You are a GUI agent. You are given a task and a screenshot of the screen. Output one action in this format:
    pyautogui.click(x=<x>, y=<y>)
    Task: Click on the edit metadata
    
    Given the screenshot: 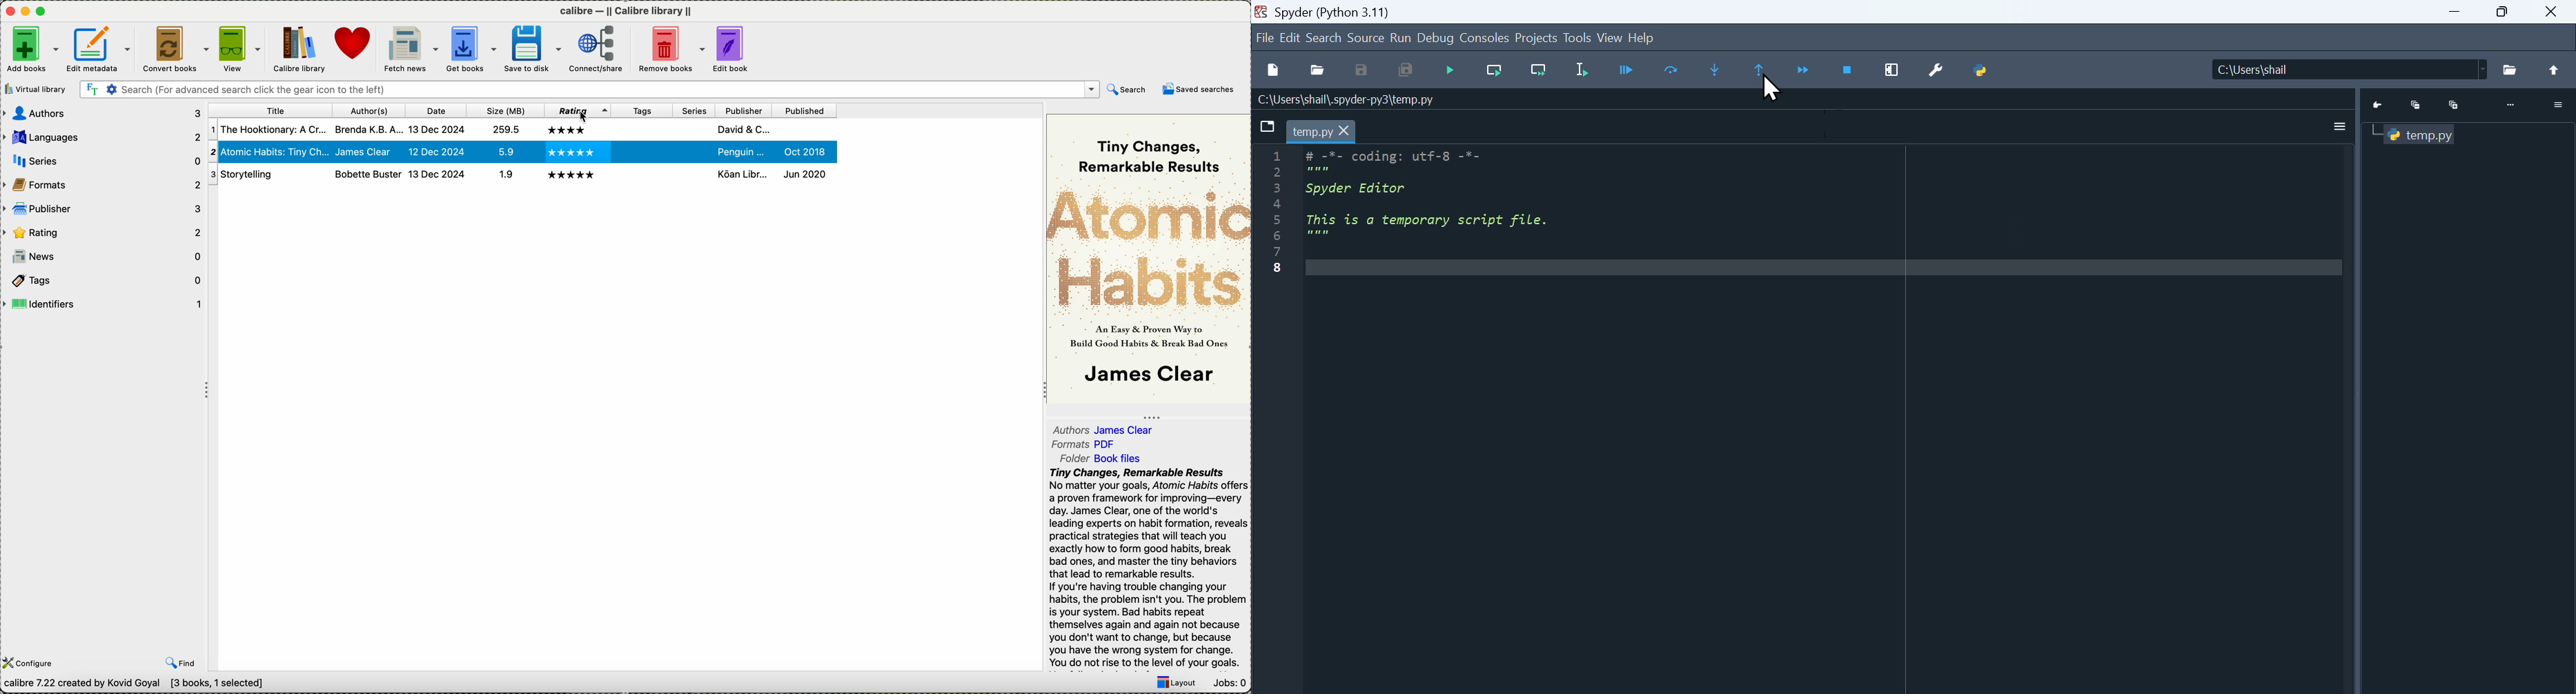 What is the action you would take?
    pyautogui.click(x=100, y=50)
    